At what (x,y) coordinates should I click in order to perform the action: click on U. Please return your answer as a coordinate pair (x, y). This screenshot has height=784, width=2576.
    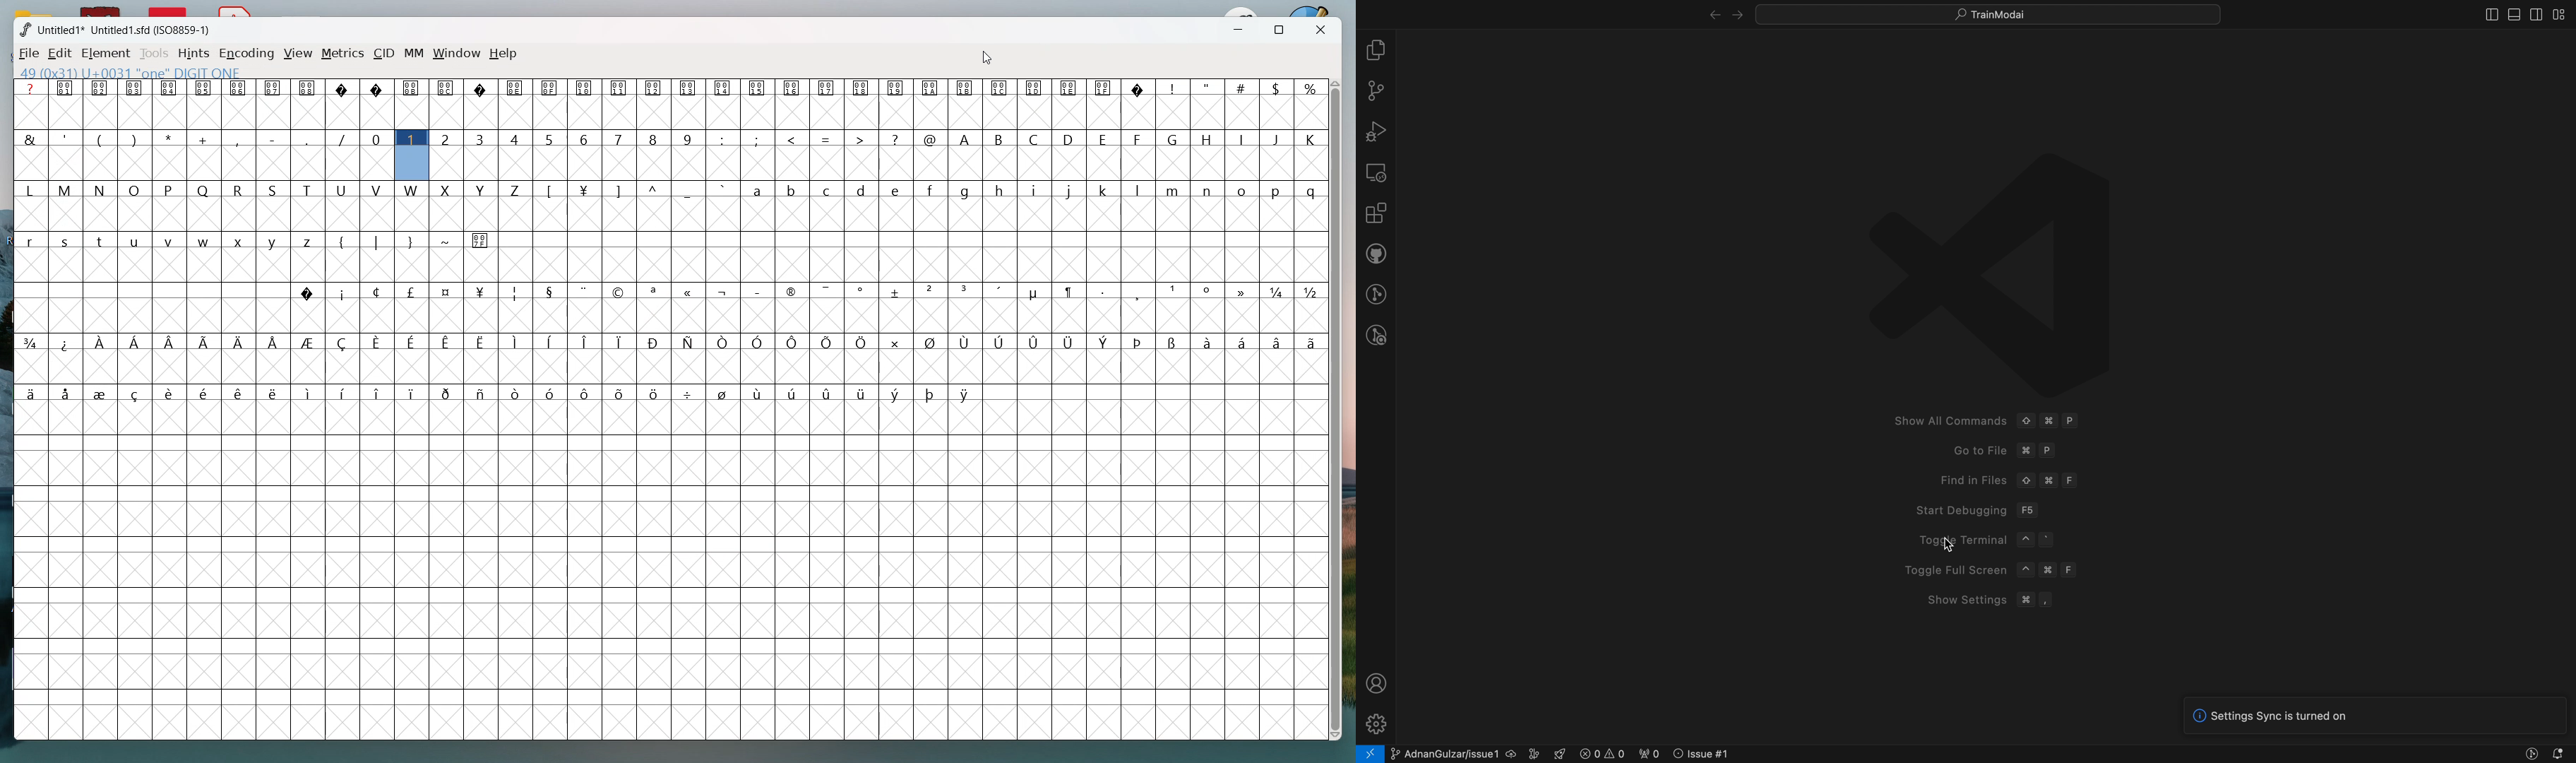
    Looking at the image, I should click on (343, 189).